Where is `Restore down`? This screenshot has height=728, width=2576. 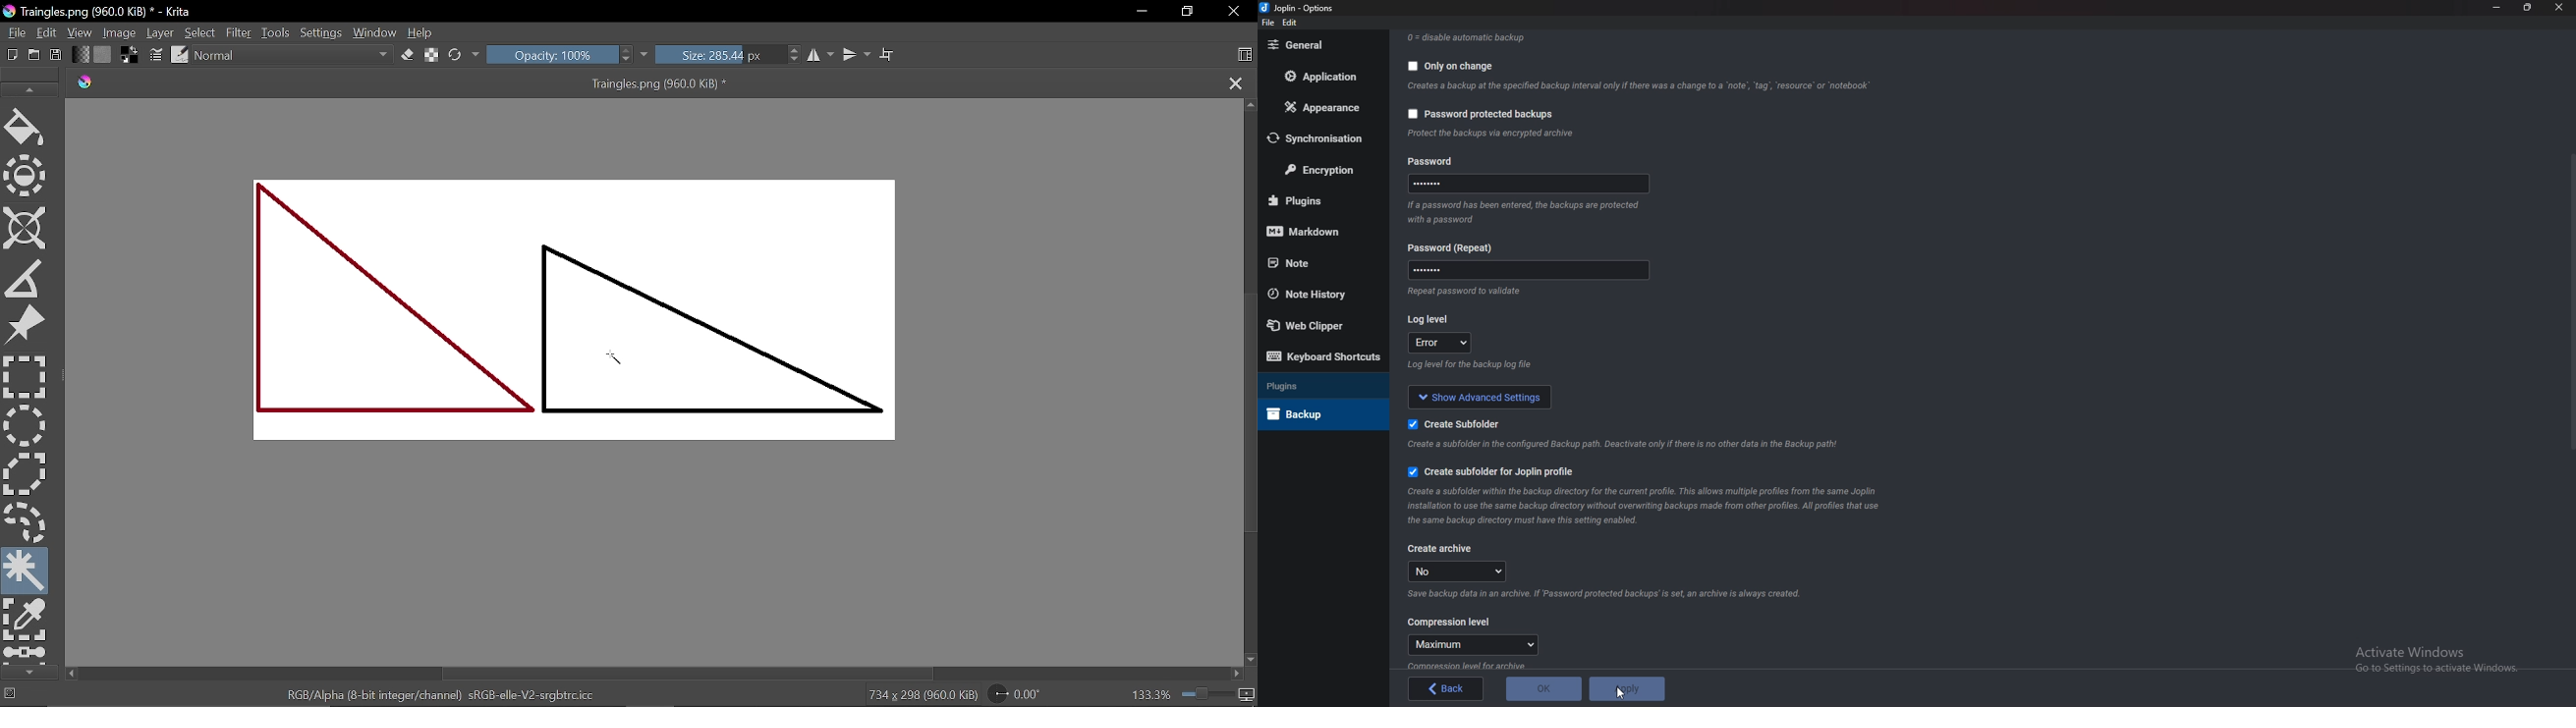 Restore down is located at coordinates (1187, 11).